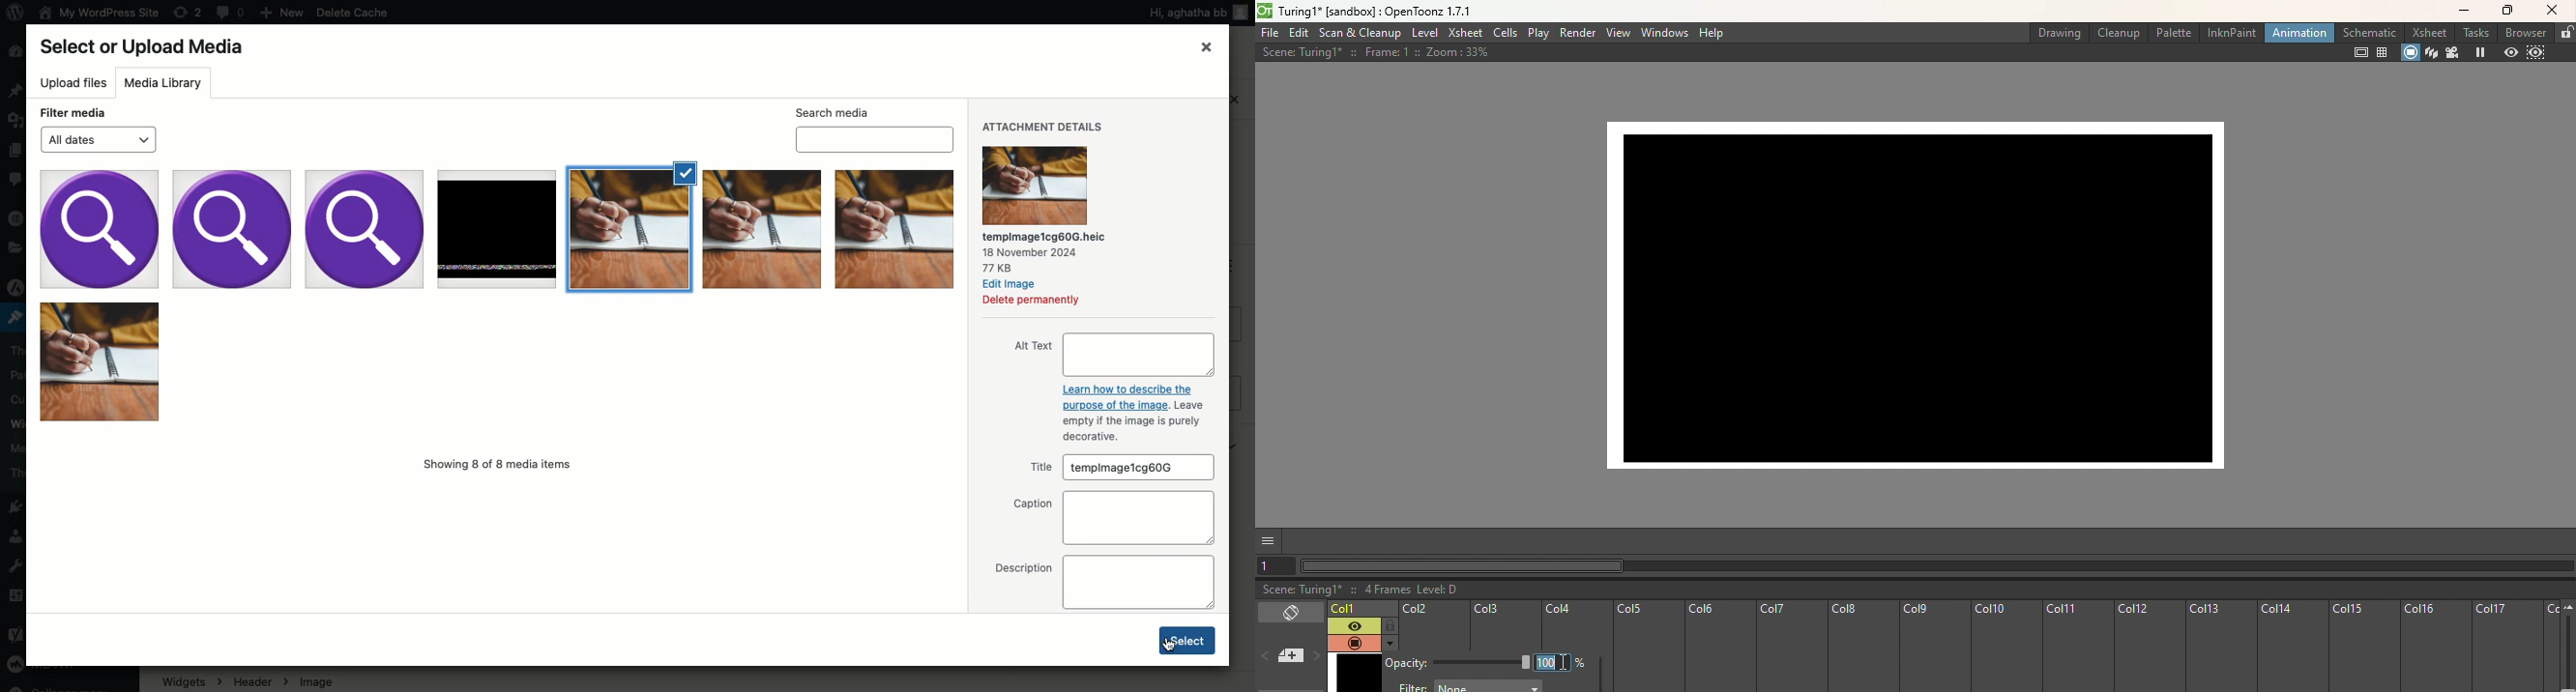  What do you see at coordinates (2477, 52) in the screenshot?
I see `Freeze` at bounding box center [2477, 52].